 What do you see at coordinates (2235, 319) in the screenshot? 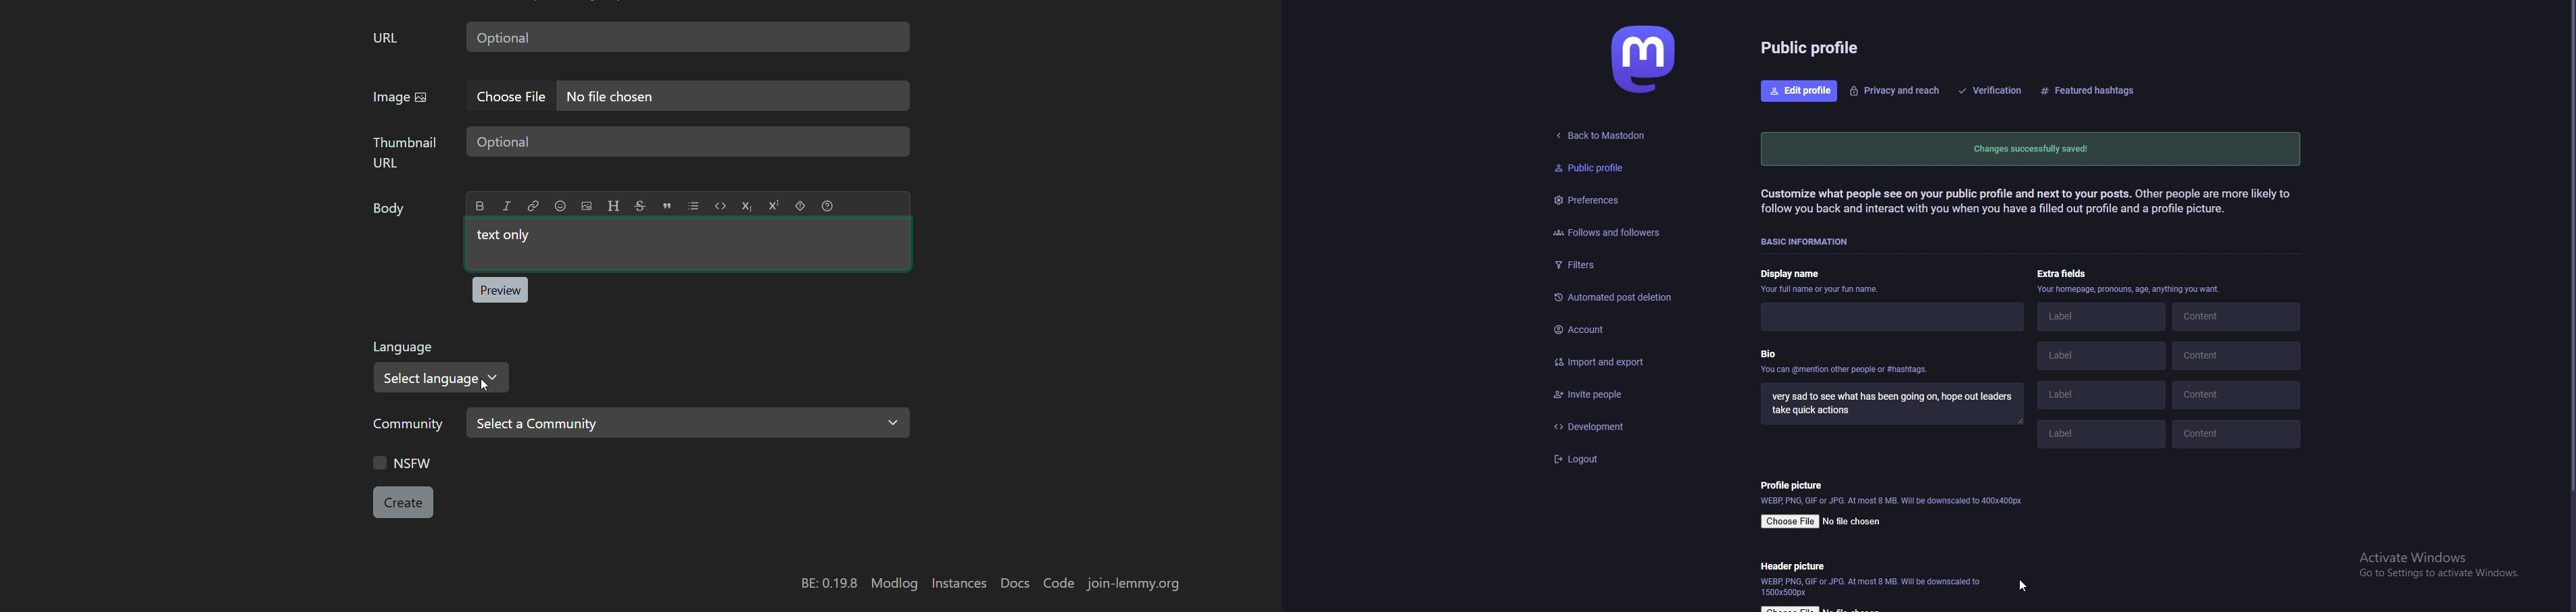
I see `content` at bounding box center [2235, 319].